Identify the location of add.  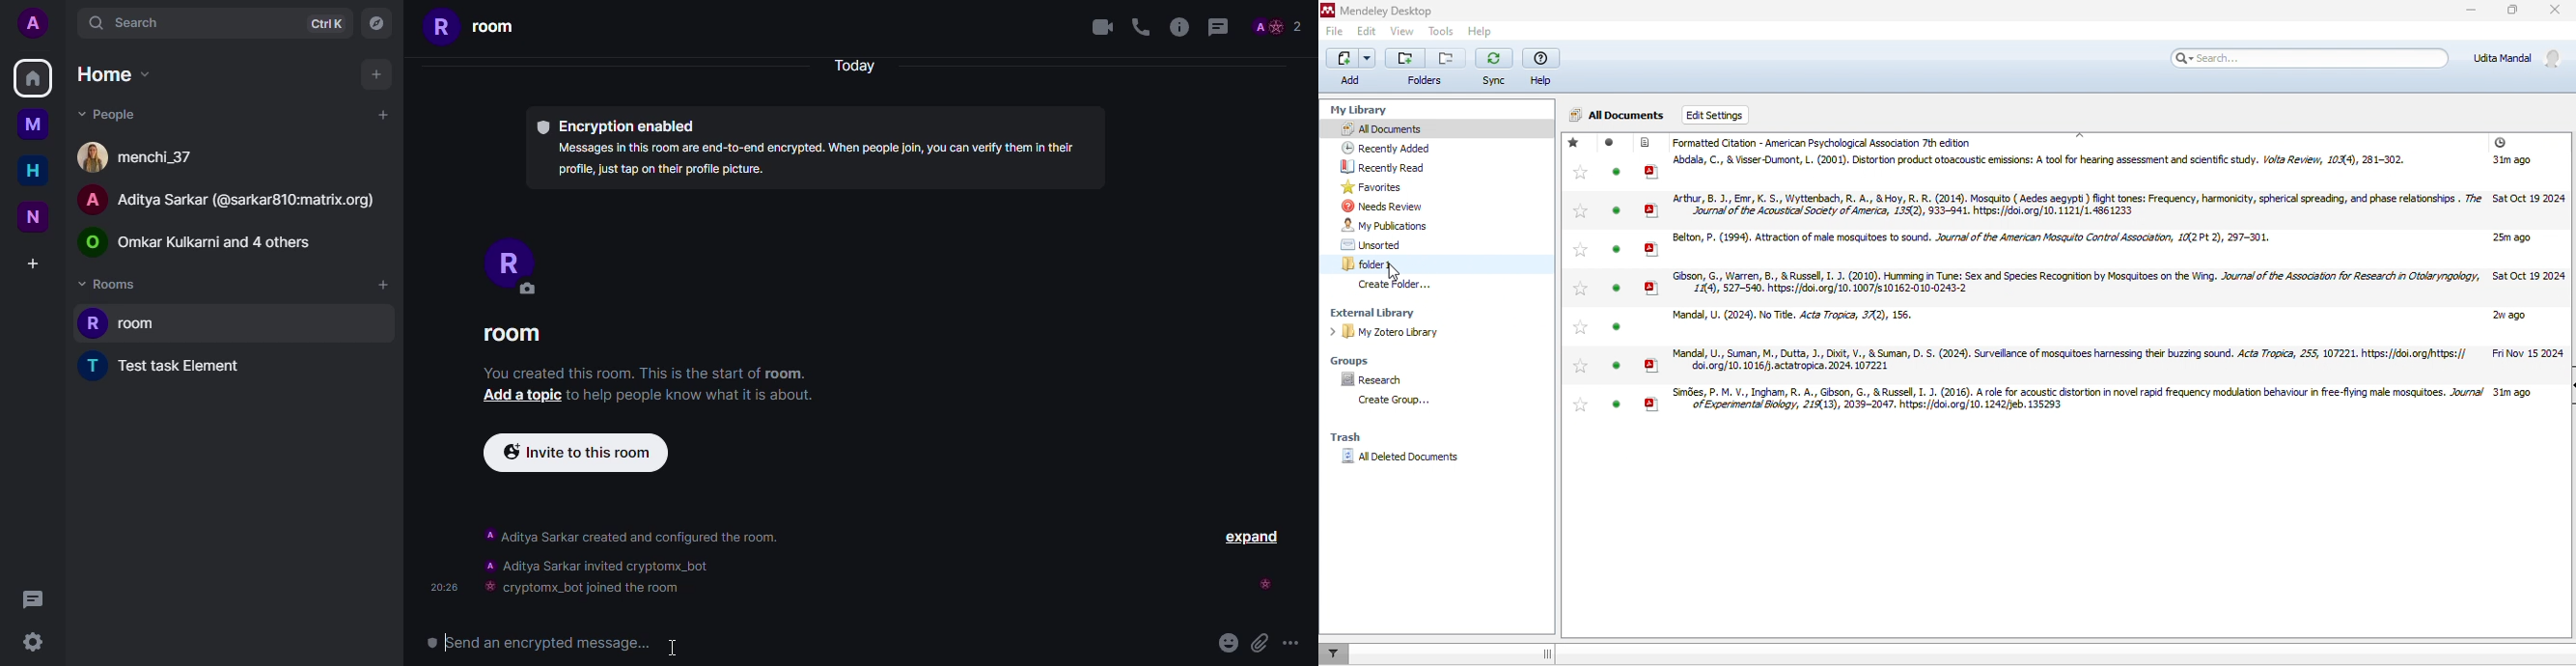
(384, 115).